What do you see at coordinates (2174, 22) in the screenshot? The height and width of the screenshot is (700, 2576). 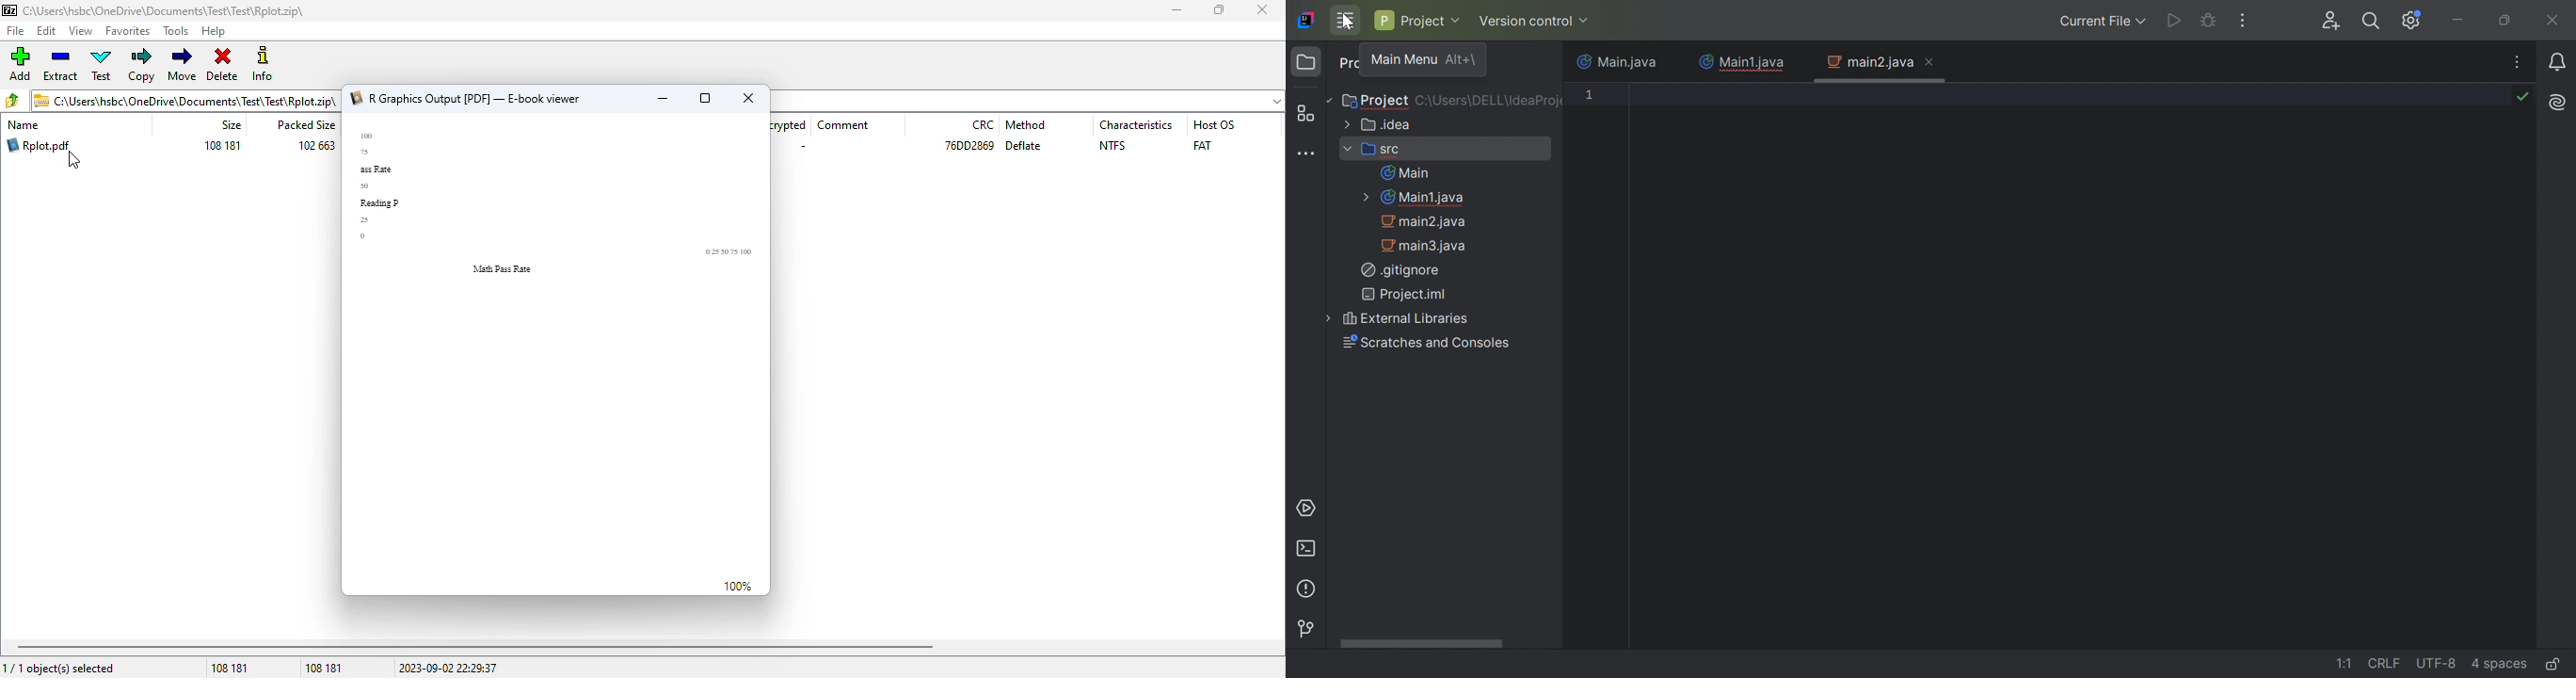 I see `Run` at bounding box center [2174, 22].